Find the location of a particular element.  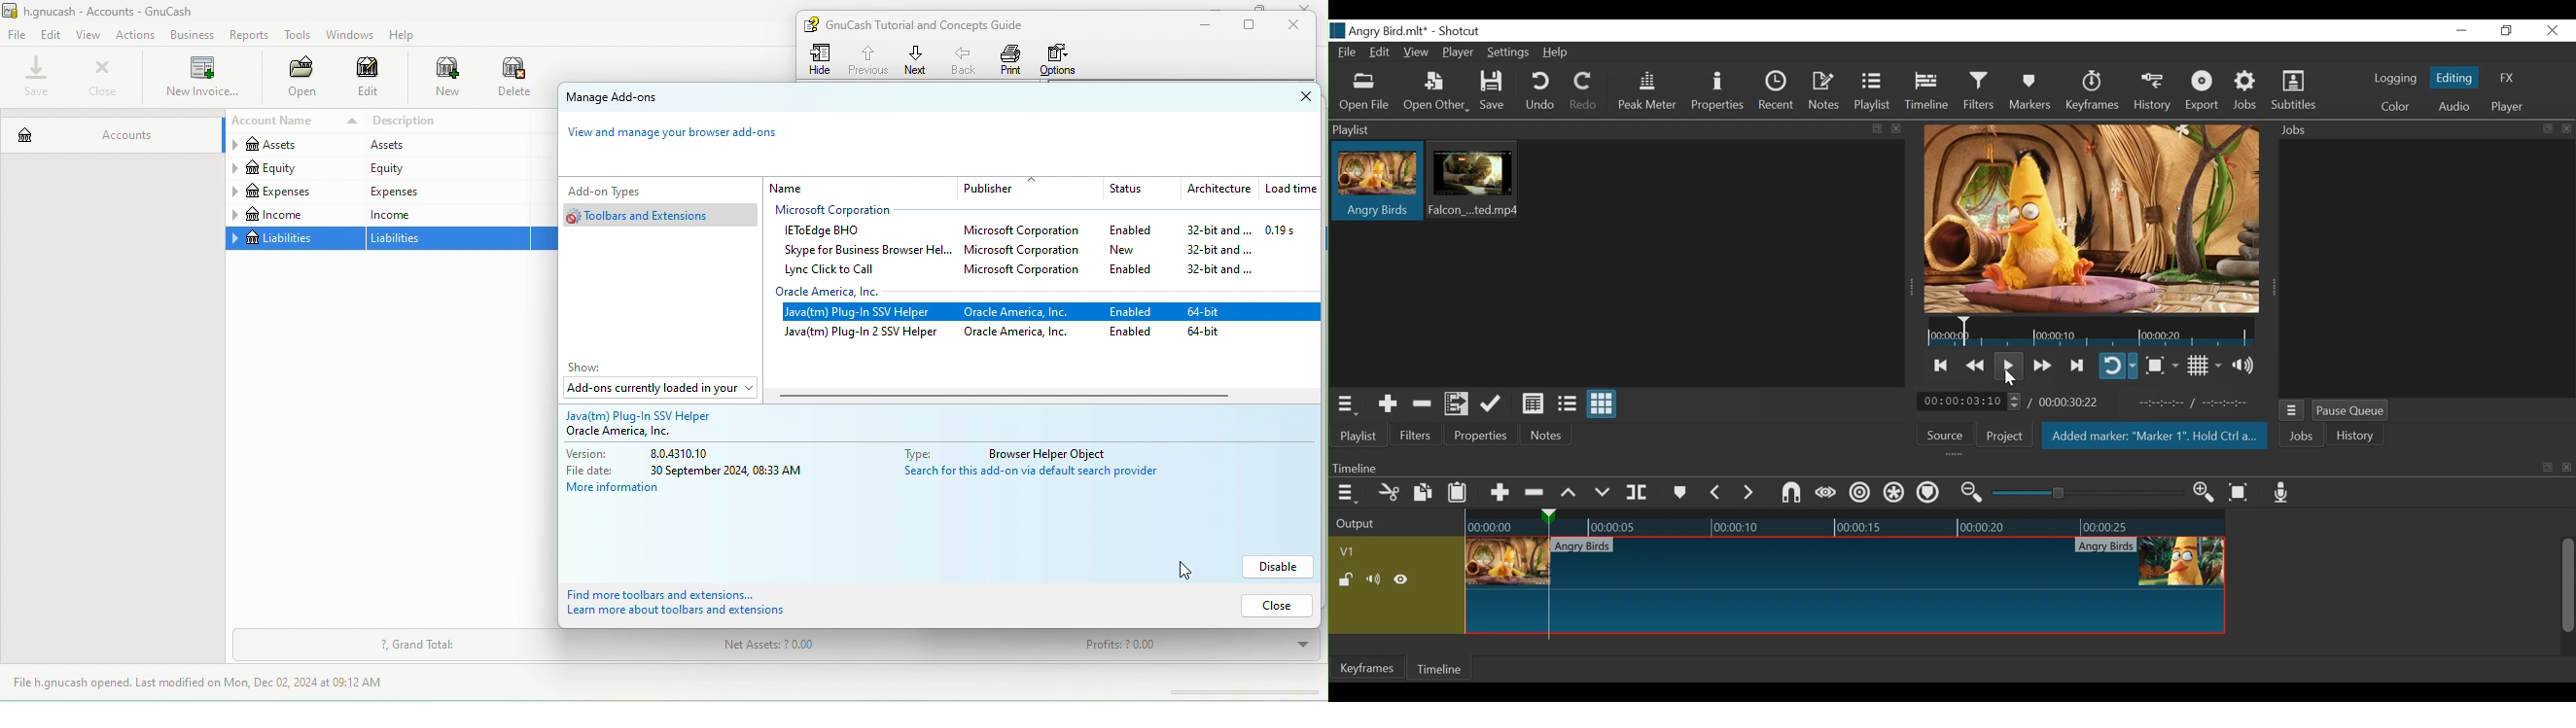

Notes is located at coordinates (1548, 437).